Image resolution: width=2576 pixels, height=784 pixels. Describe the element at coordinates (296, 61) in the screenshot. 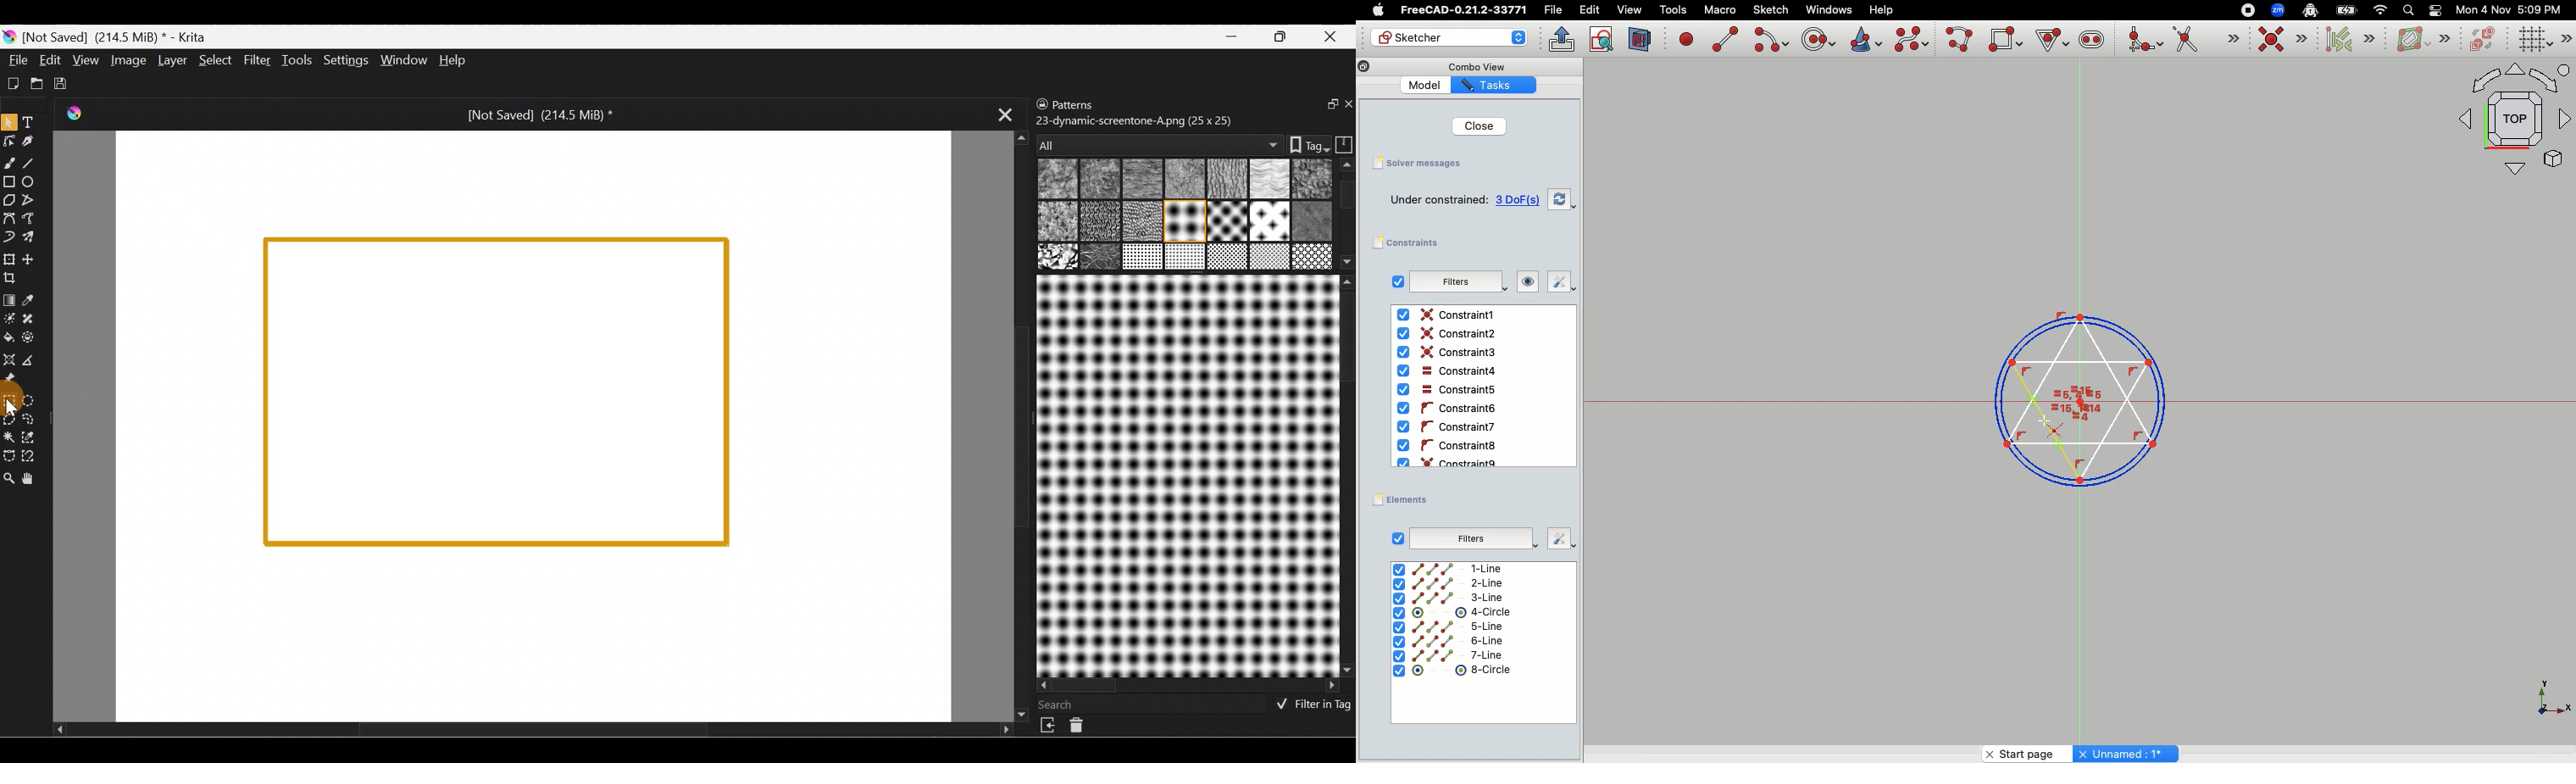

I see `Tools` at that location.